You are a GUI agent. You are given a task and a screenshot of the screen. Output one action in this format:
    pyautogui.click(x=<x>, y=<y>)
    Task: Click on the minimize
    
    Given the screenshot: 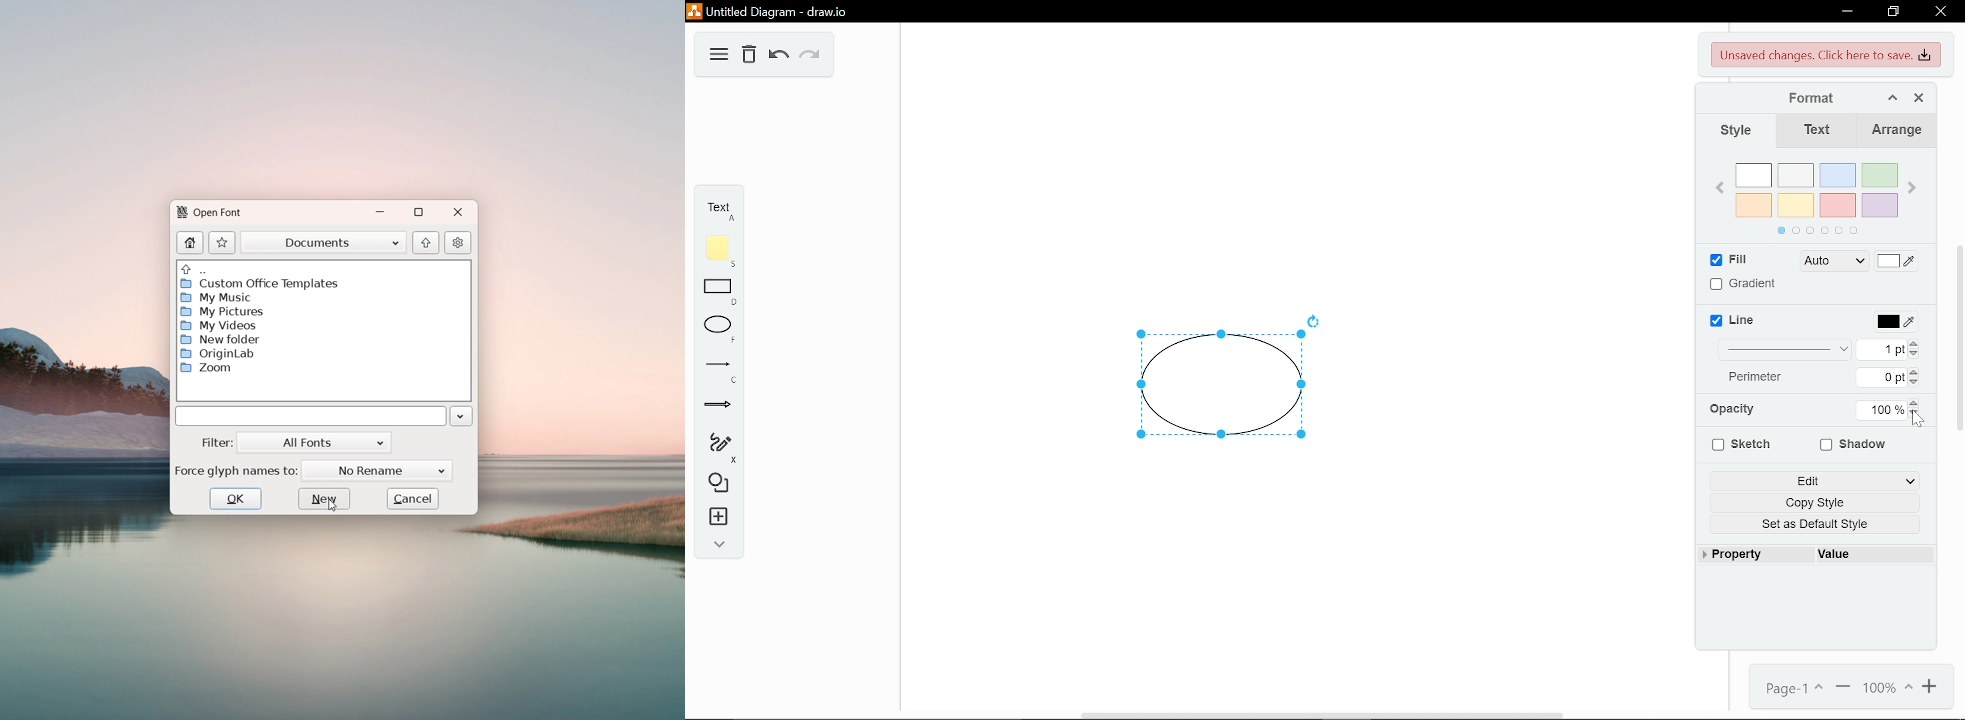 What is the action you would take?
    pyautogui.click(x=383, y=213)
    